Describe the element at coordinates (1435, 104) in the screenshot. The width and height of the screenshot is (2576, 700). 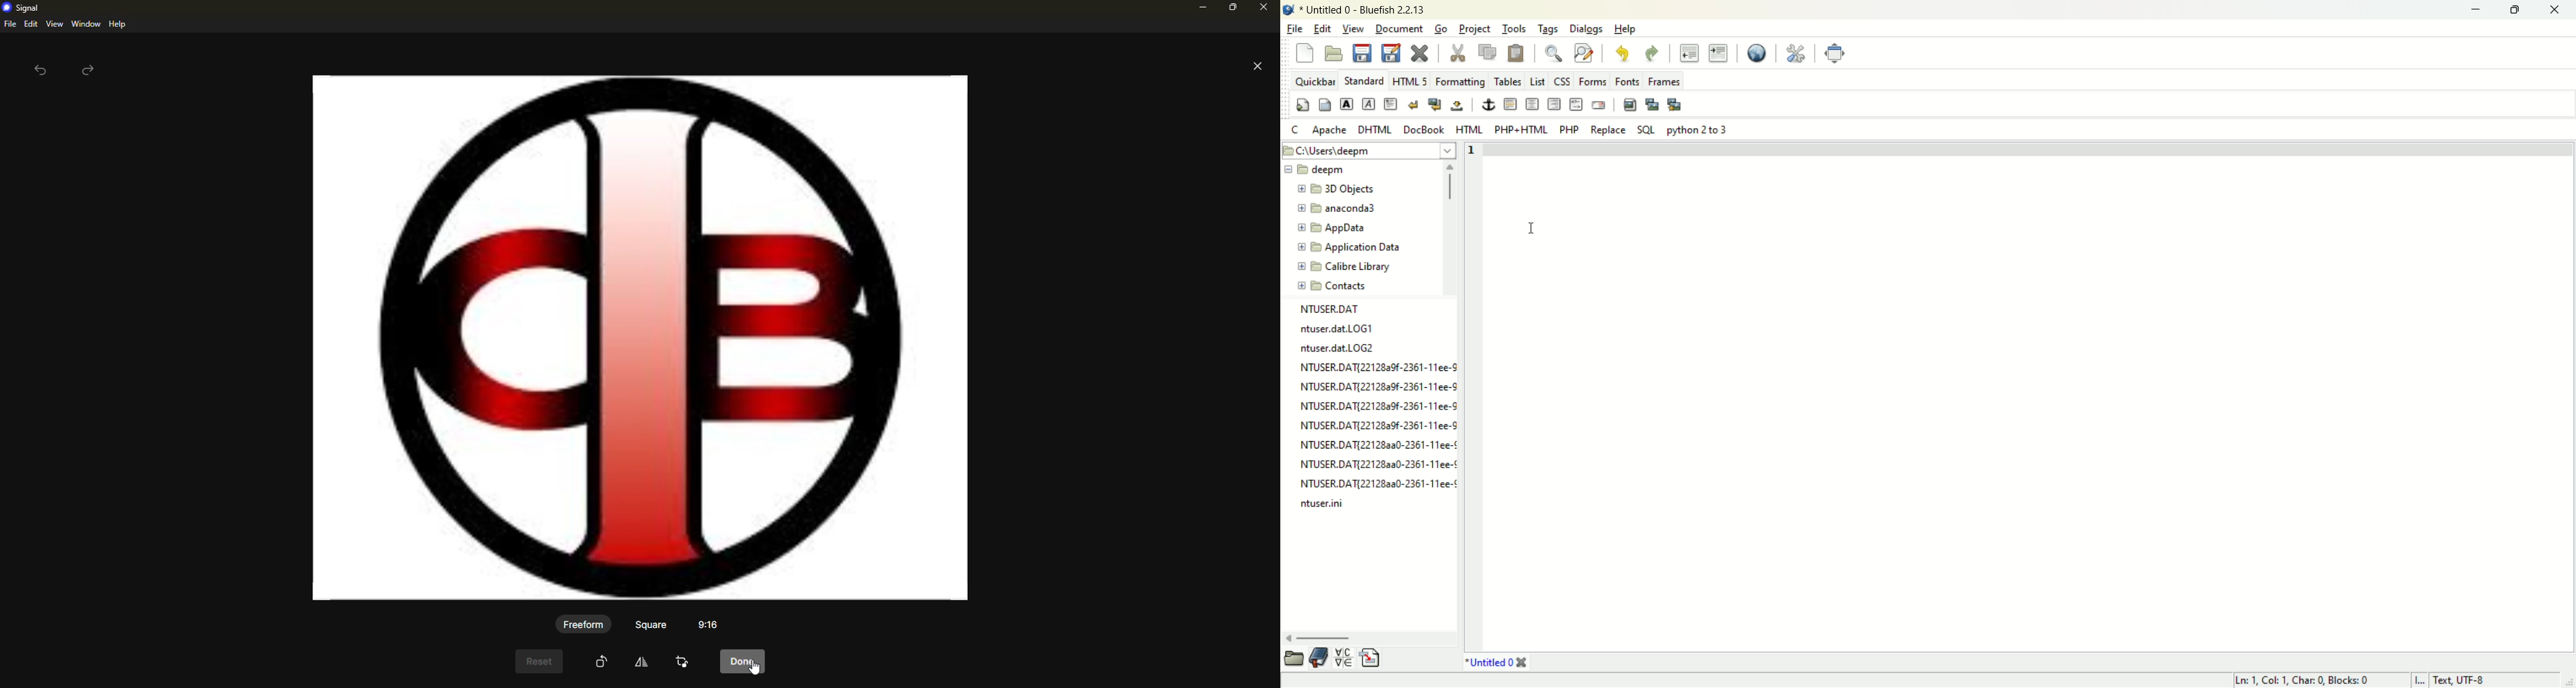
I see `break and clear` at that location.